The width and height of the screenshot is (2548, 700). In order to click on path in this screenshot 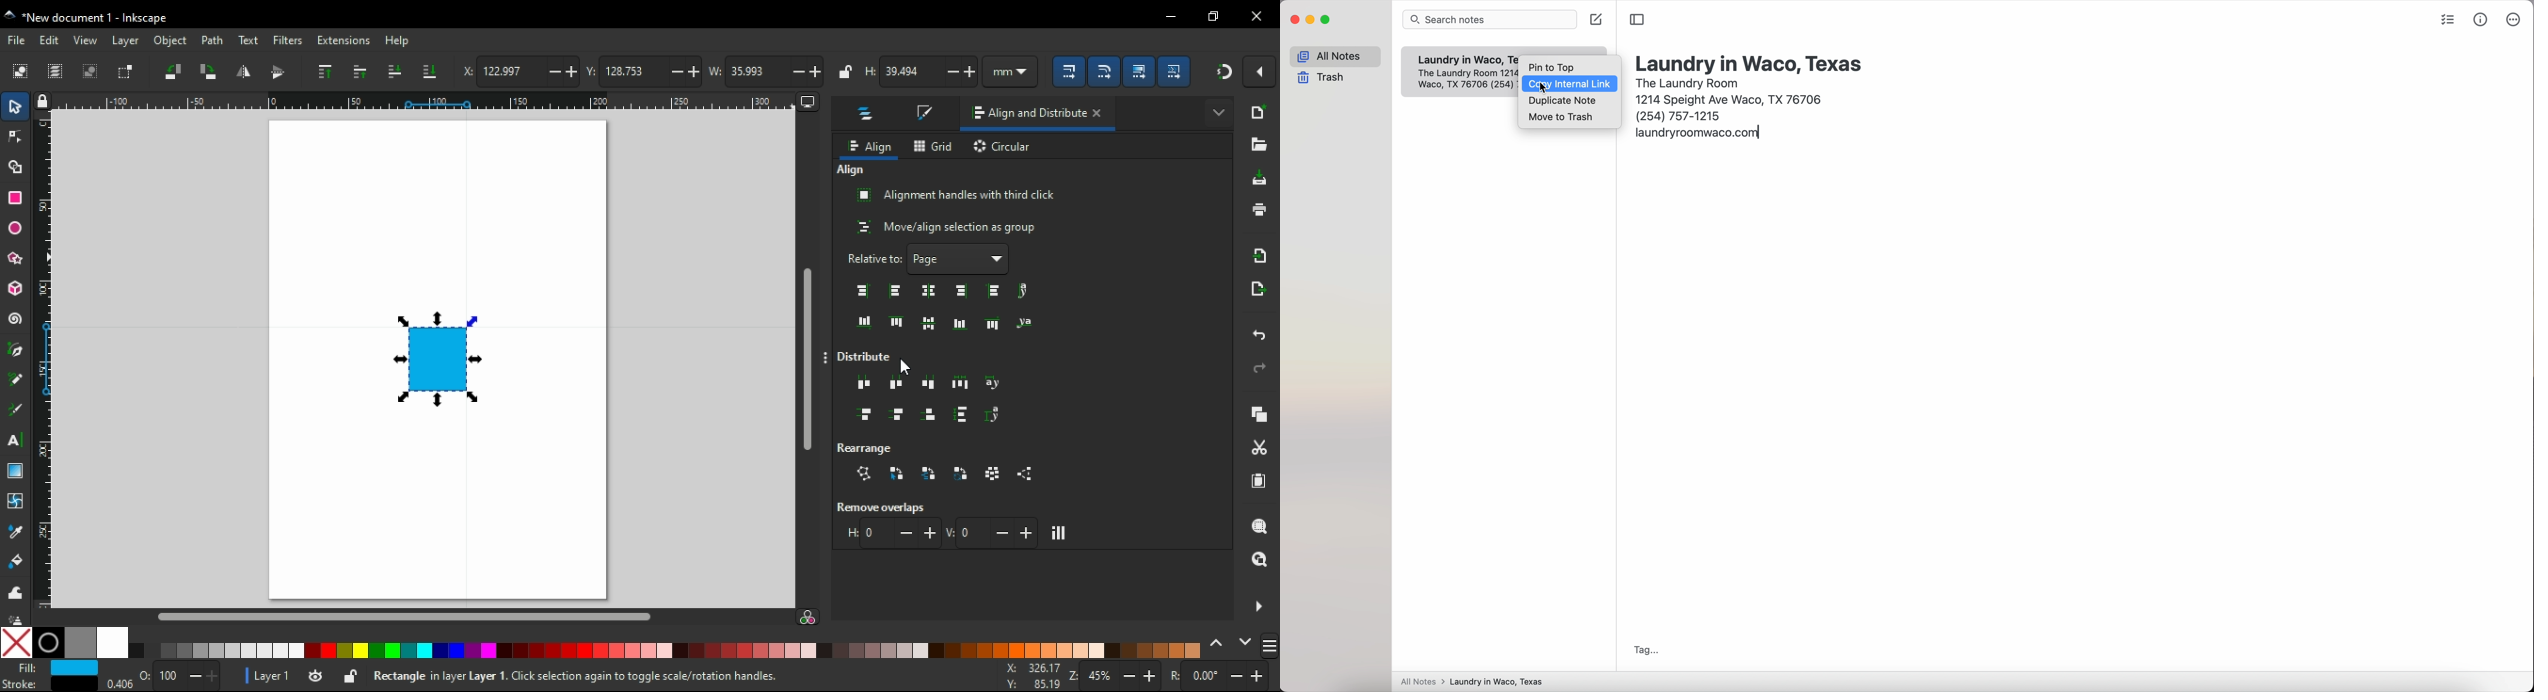, I will do `click(213, 41)`.